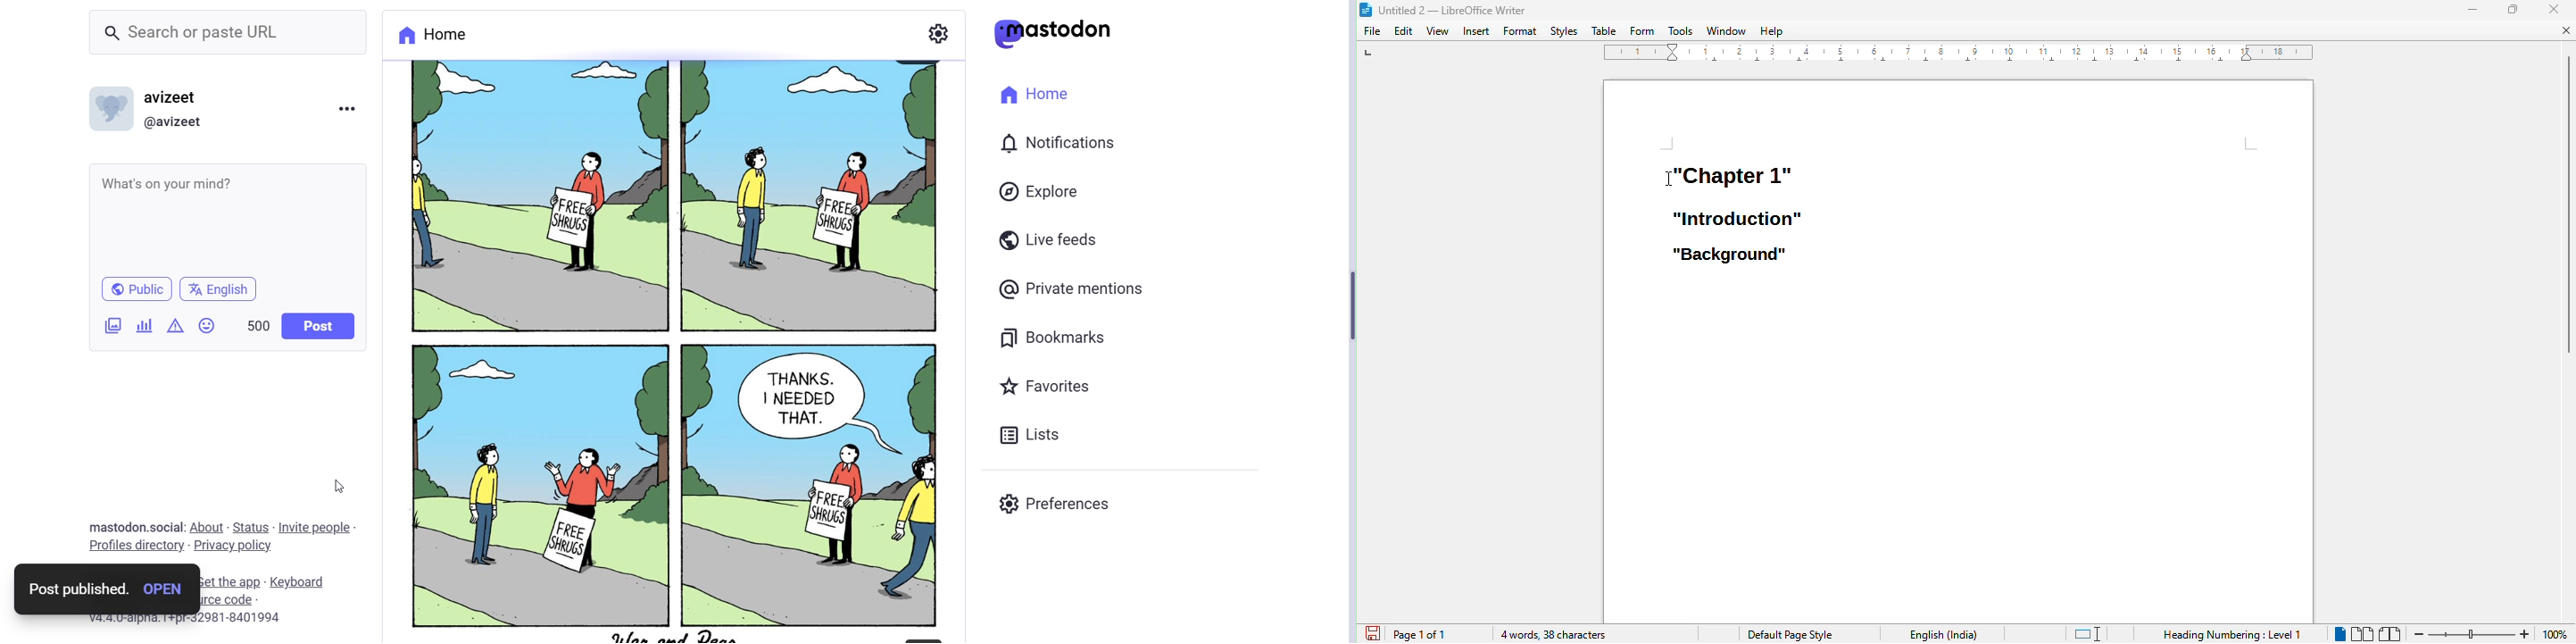  I want to click on 4 words, 38 characters, so click(1553, 635).